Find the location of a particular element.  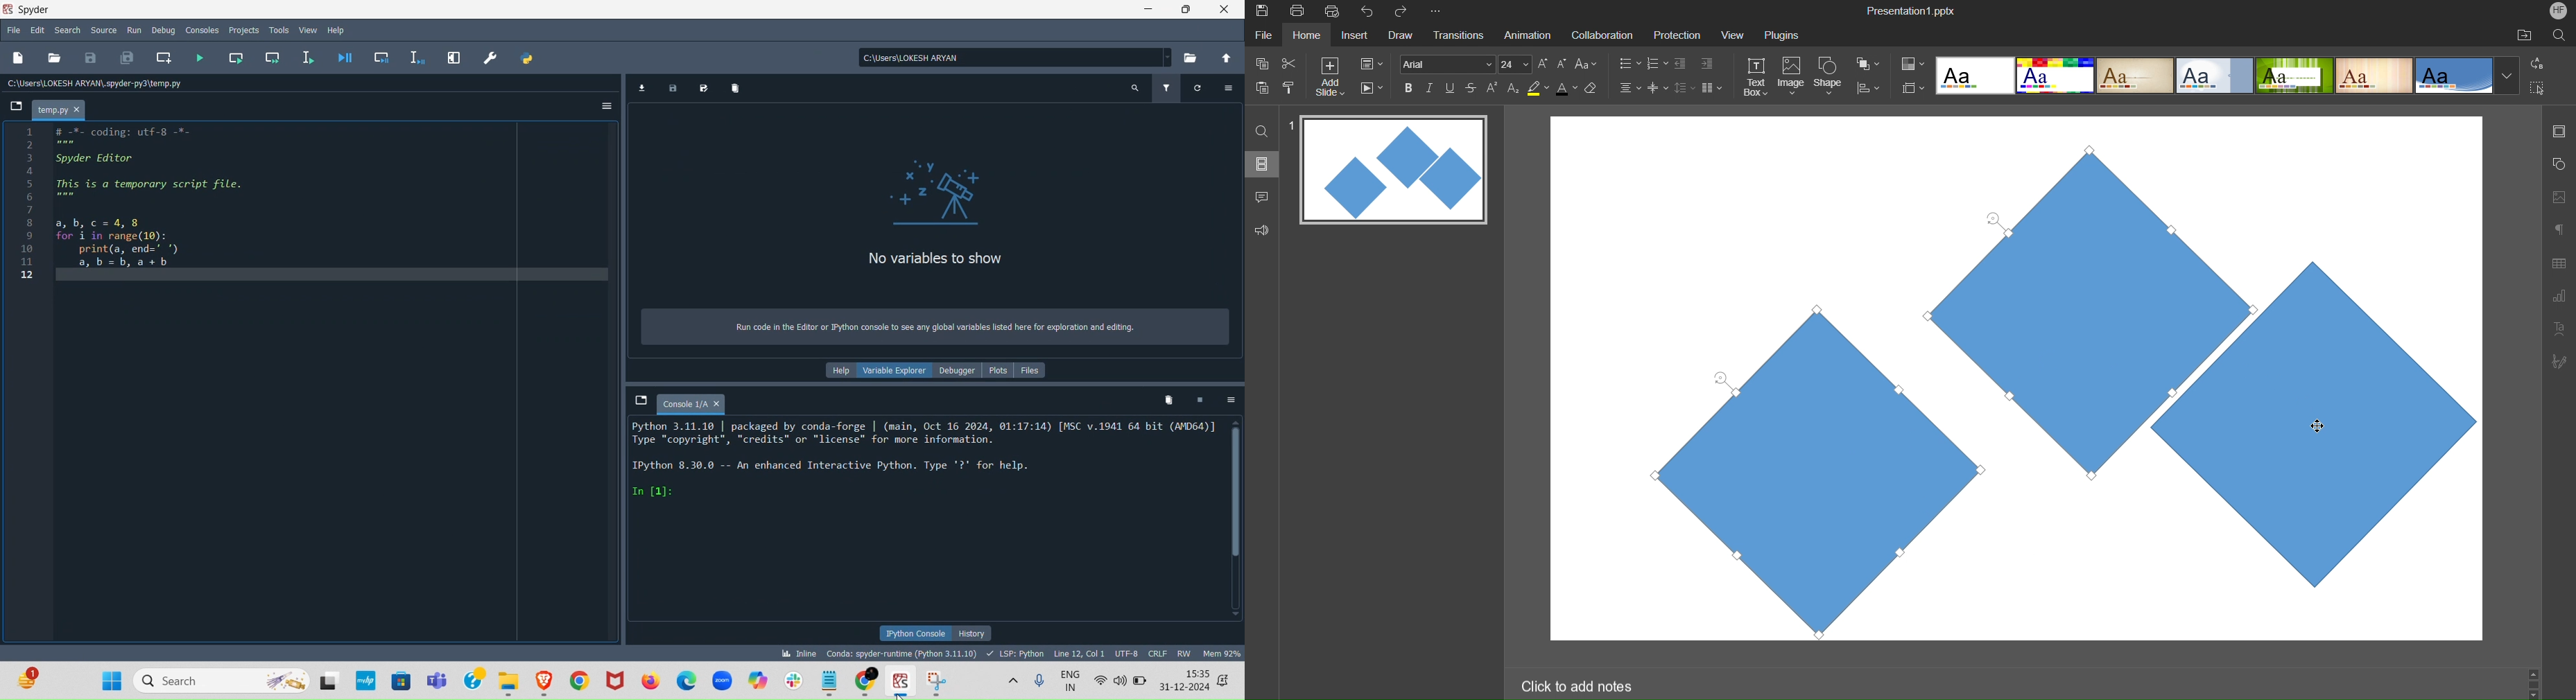

Source is located at coordinates (102, 28).